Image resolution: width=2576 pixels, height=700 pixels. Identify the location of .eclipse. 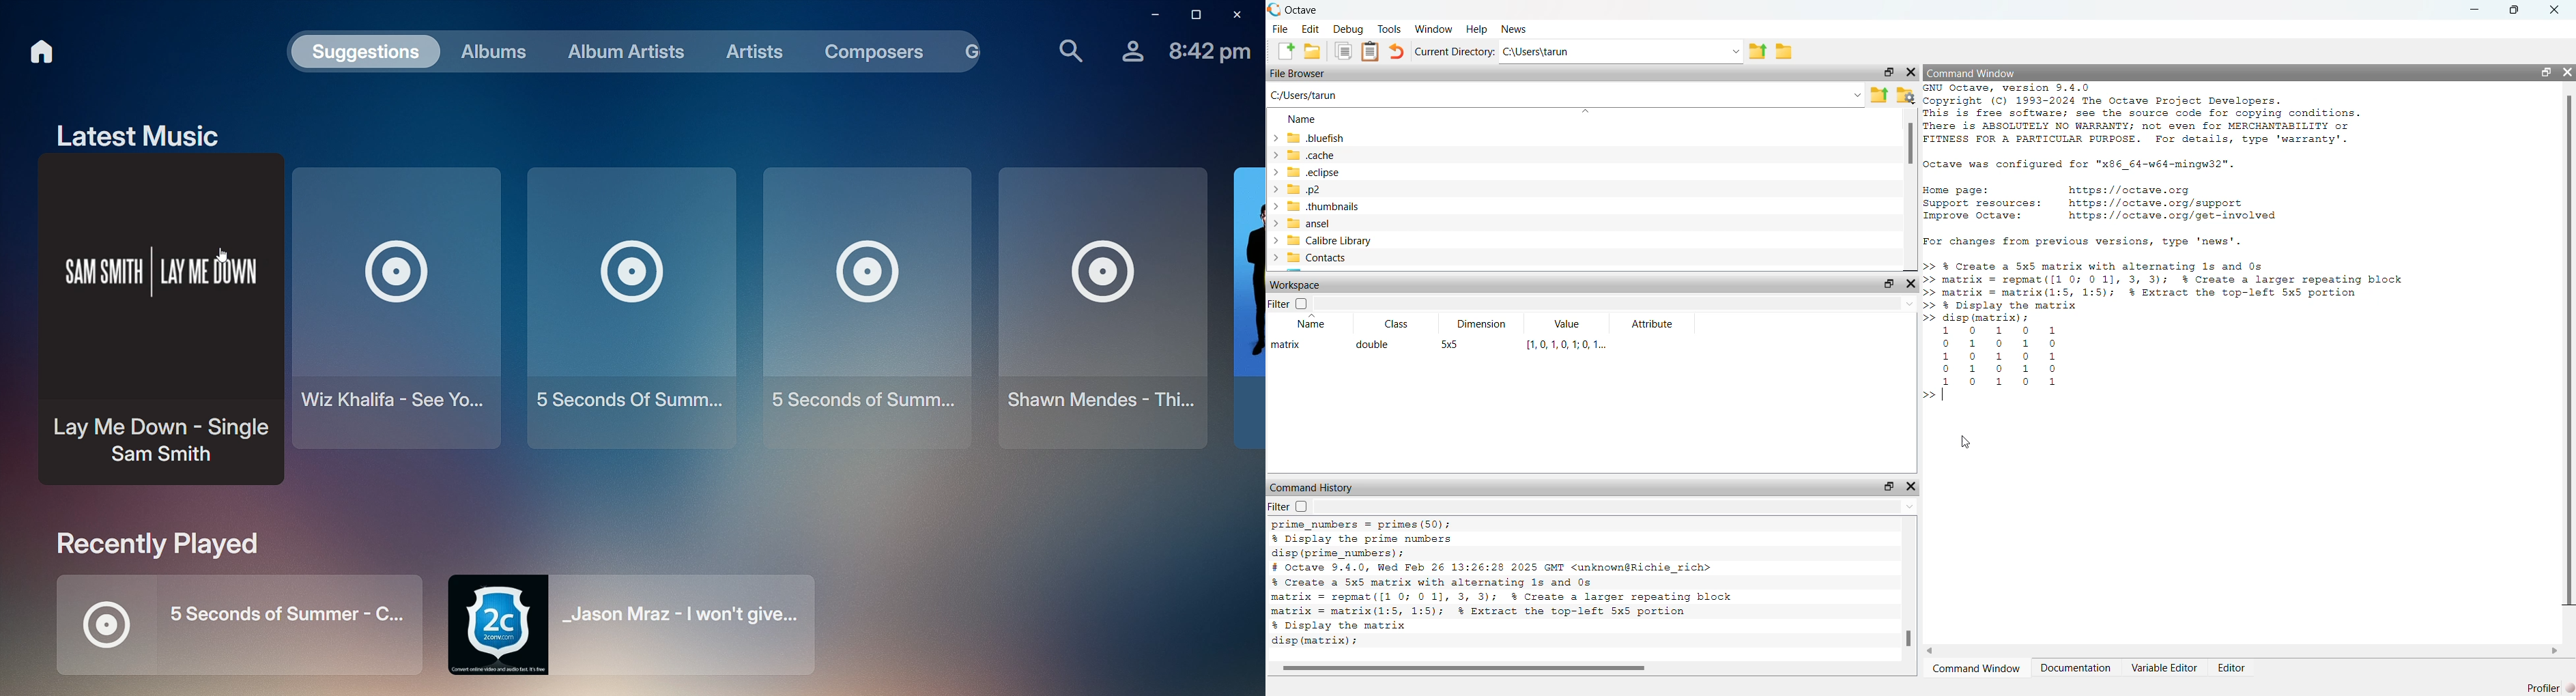
(1315, 171).